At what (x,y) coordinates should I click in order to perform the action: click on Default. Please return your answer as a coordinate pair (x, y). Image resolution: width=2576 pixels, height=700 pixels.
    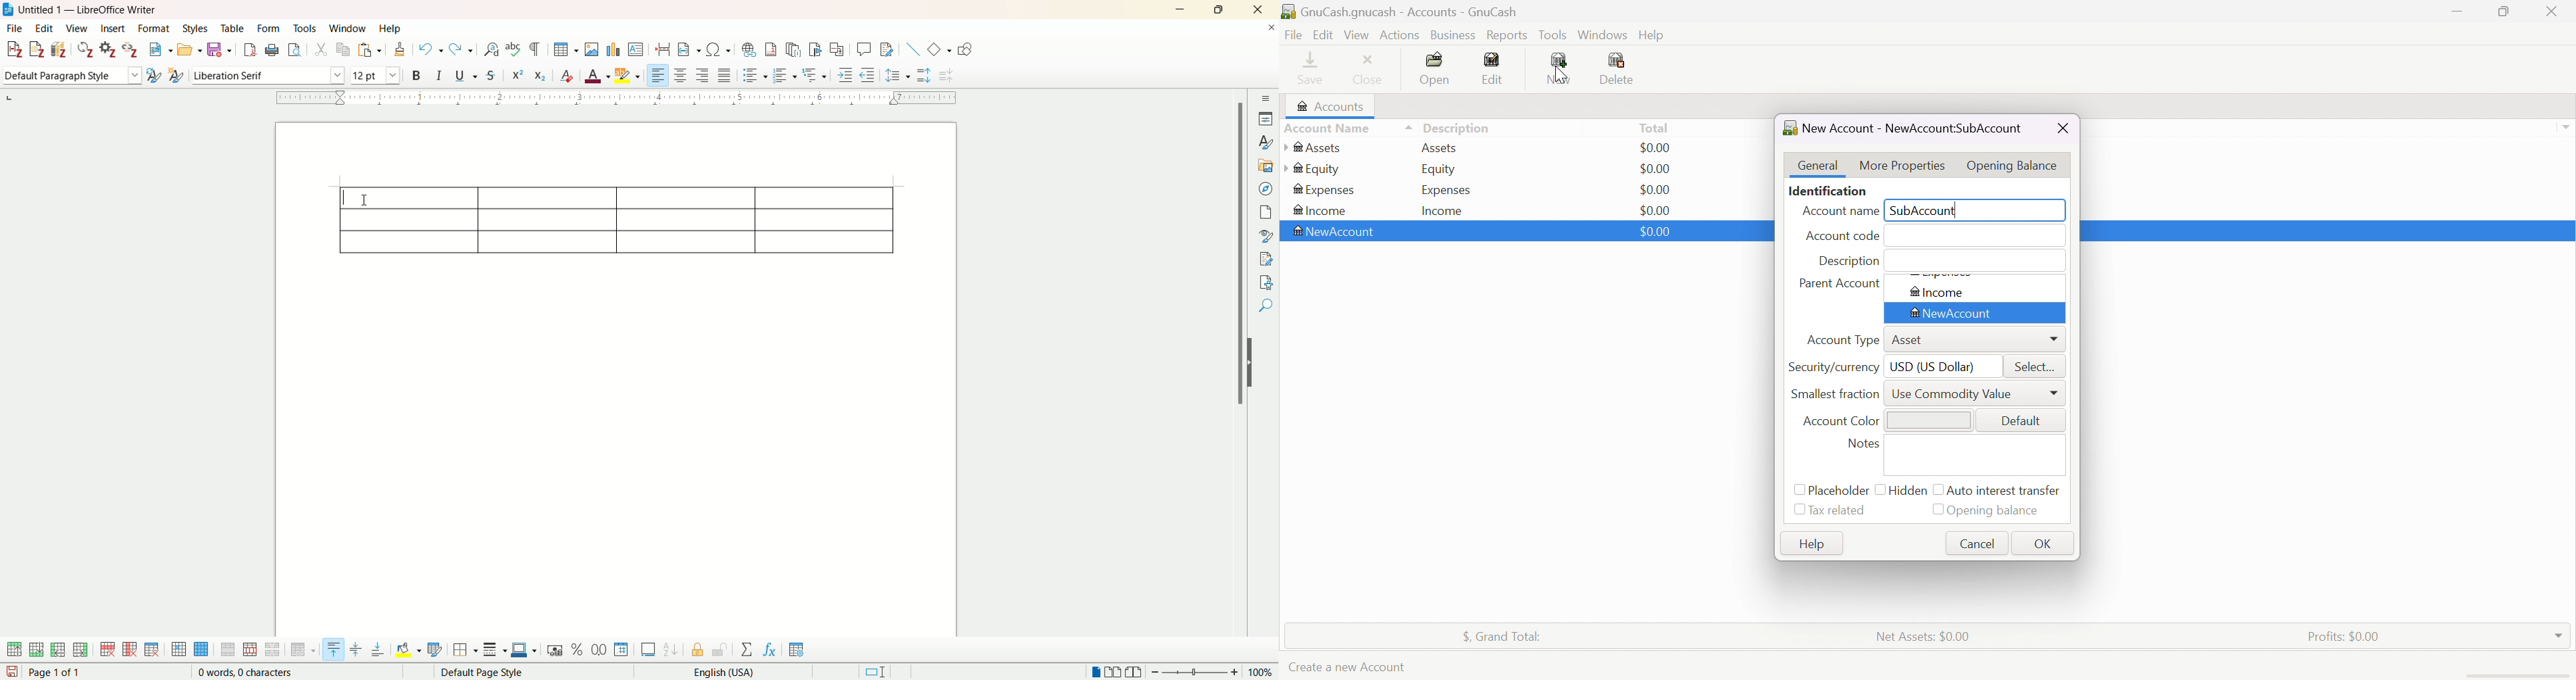
    Looking at the image, I should click on (2022, 422).